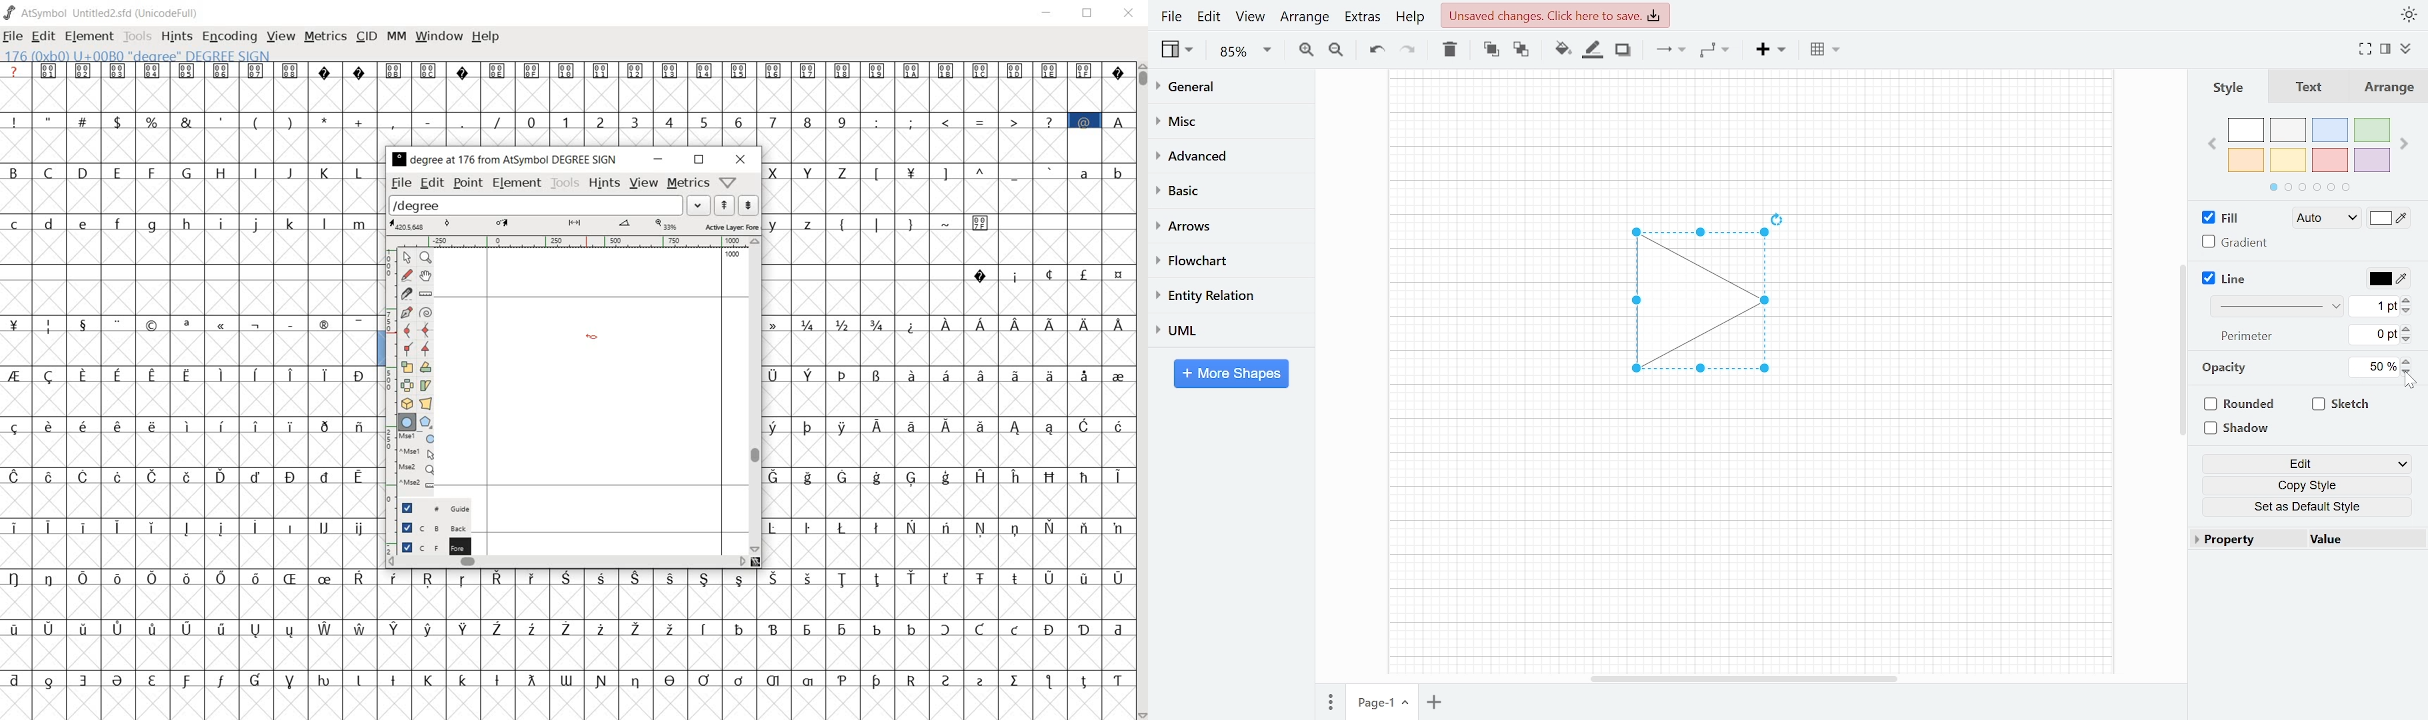  Describe the element at coordinates (230, 36) in the screenshot. I see `encoding` at that location.